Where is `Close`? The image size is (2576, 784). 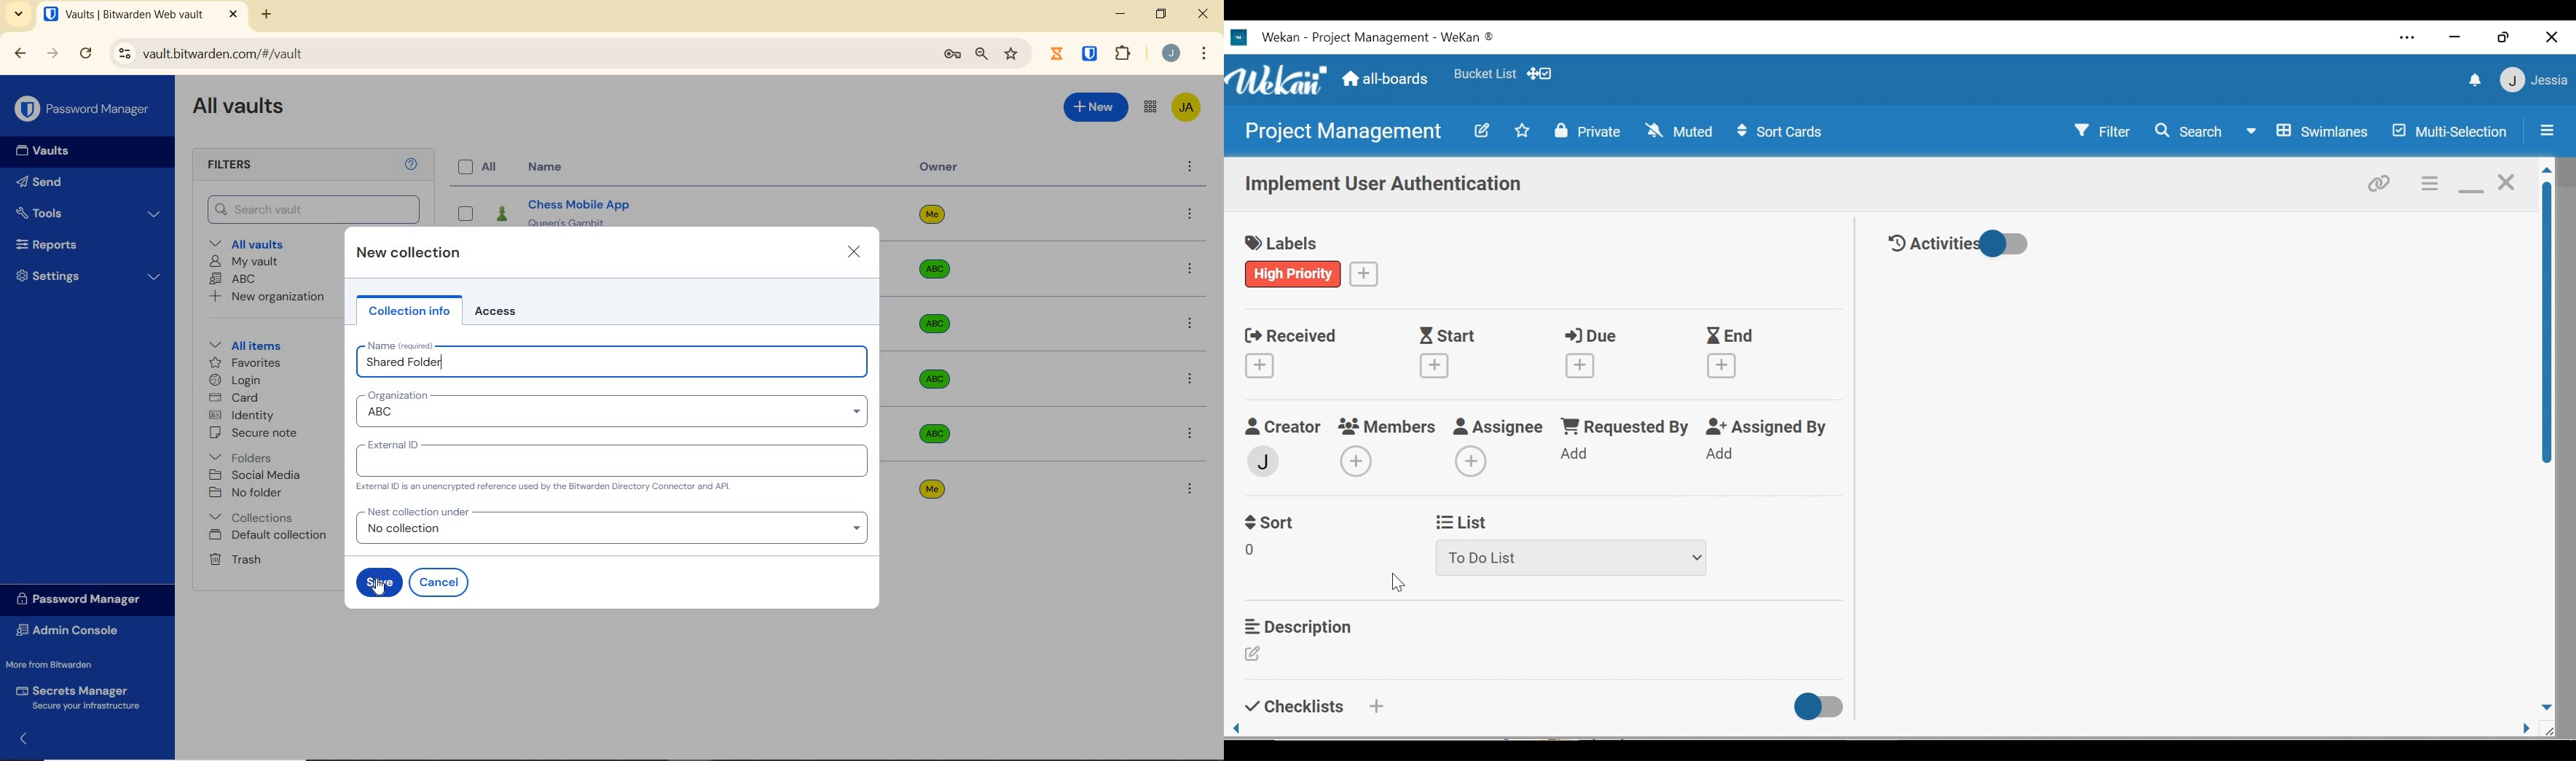
Close is located at coordinates (2550, 38).